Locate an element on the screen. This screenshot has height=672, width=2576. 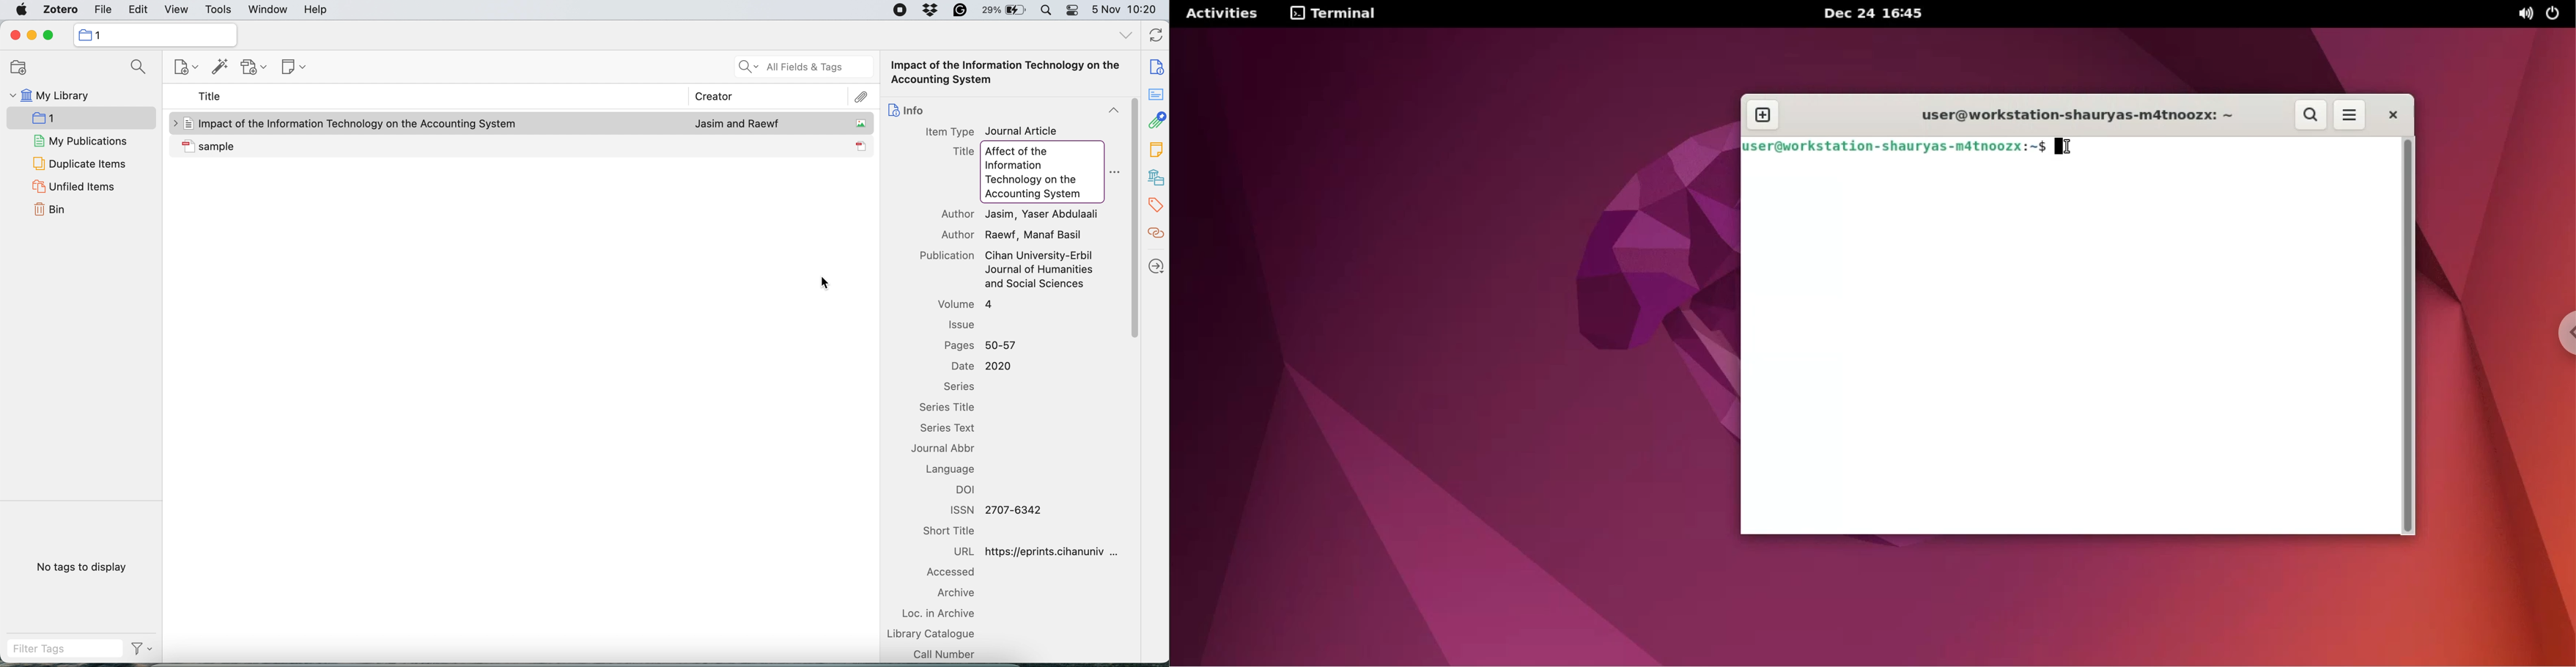
icon is located at coordinates (84, 35).